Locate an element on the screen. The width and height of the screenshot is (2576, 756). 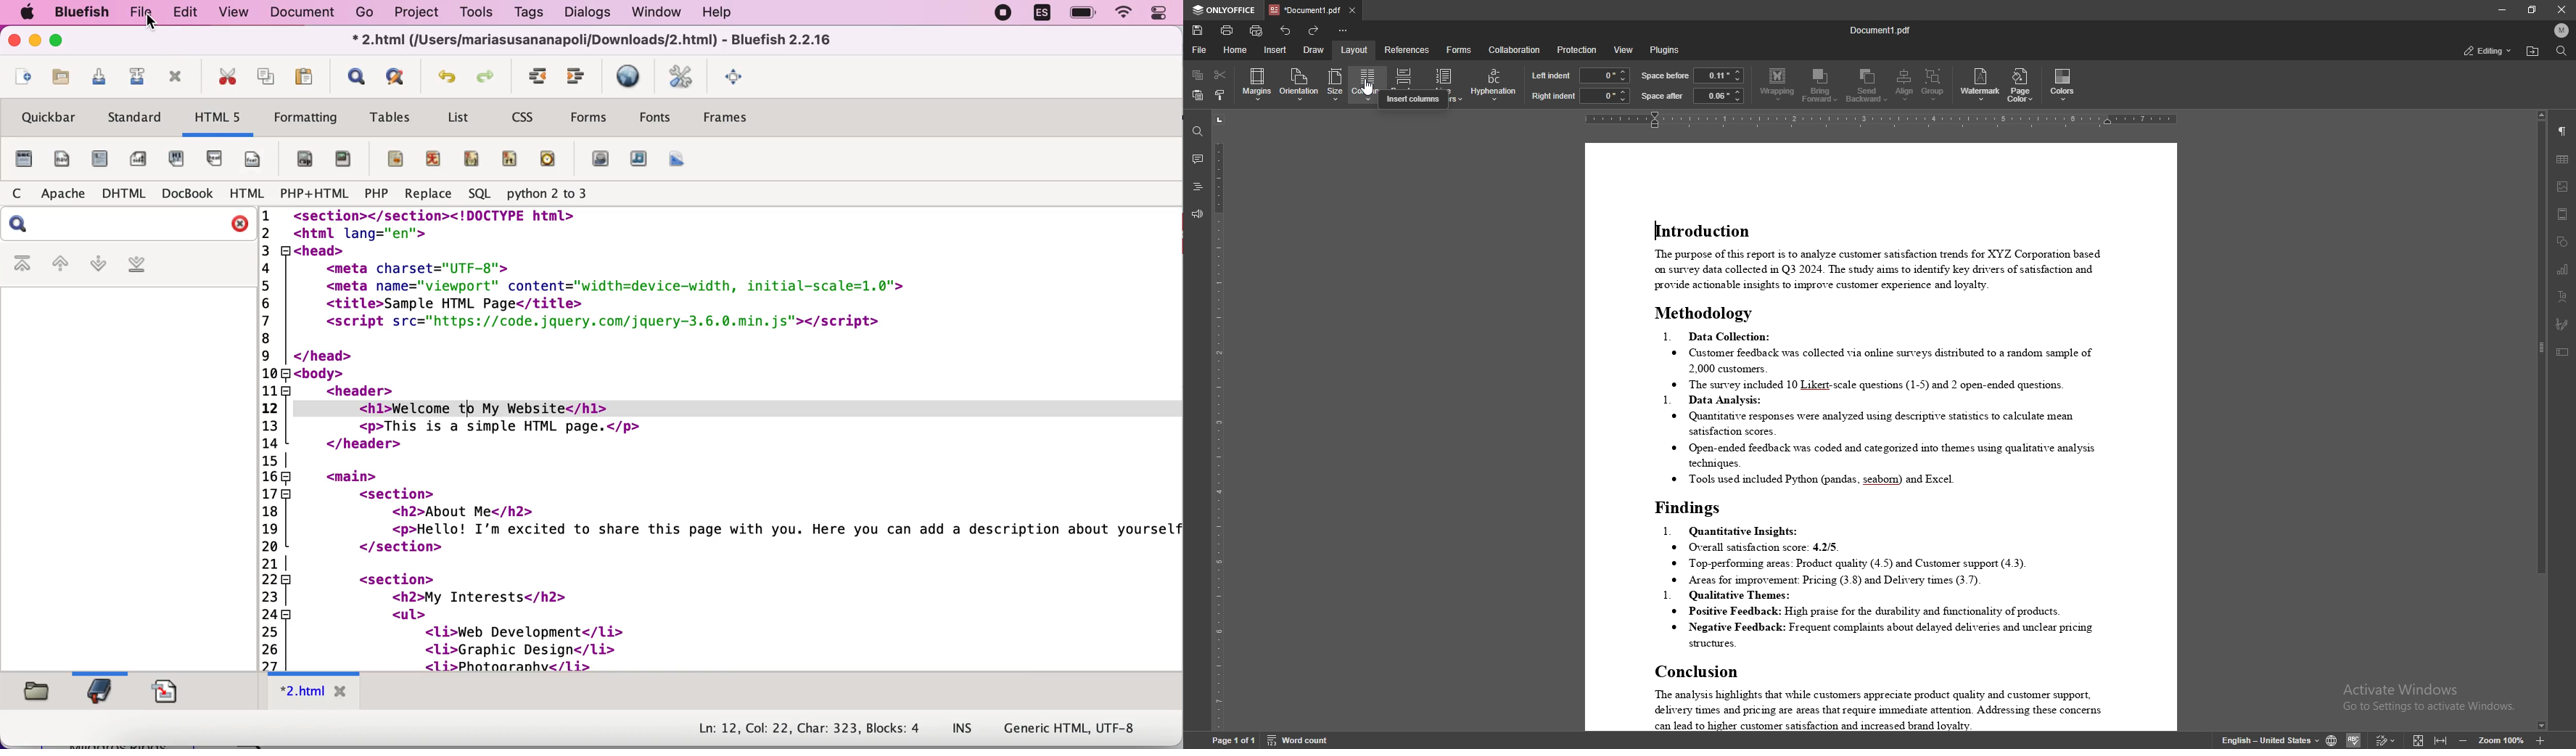
panel control is located at coordinates (1163, 14).